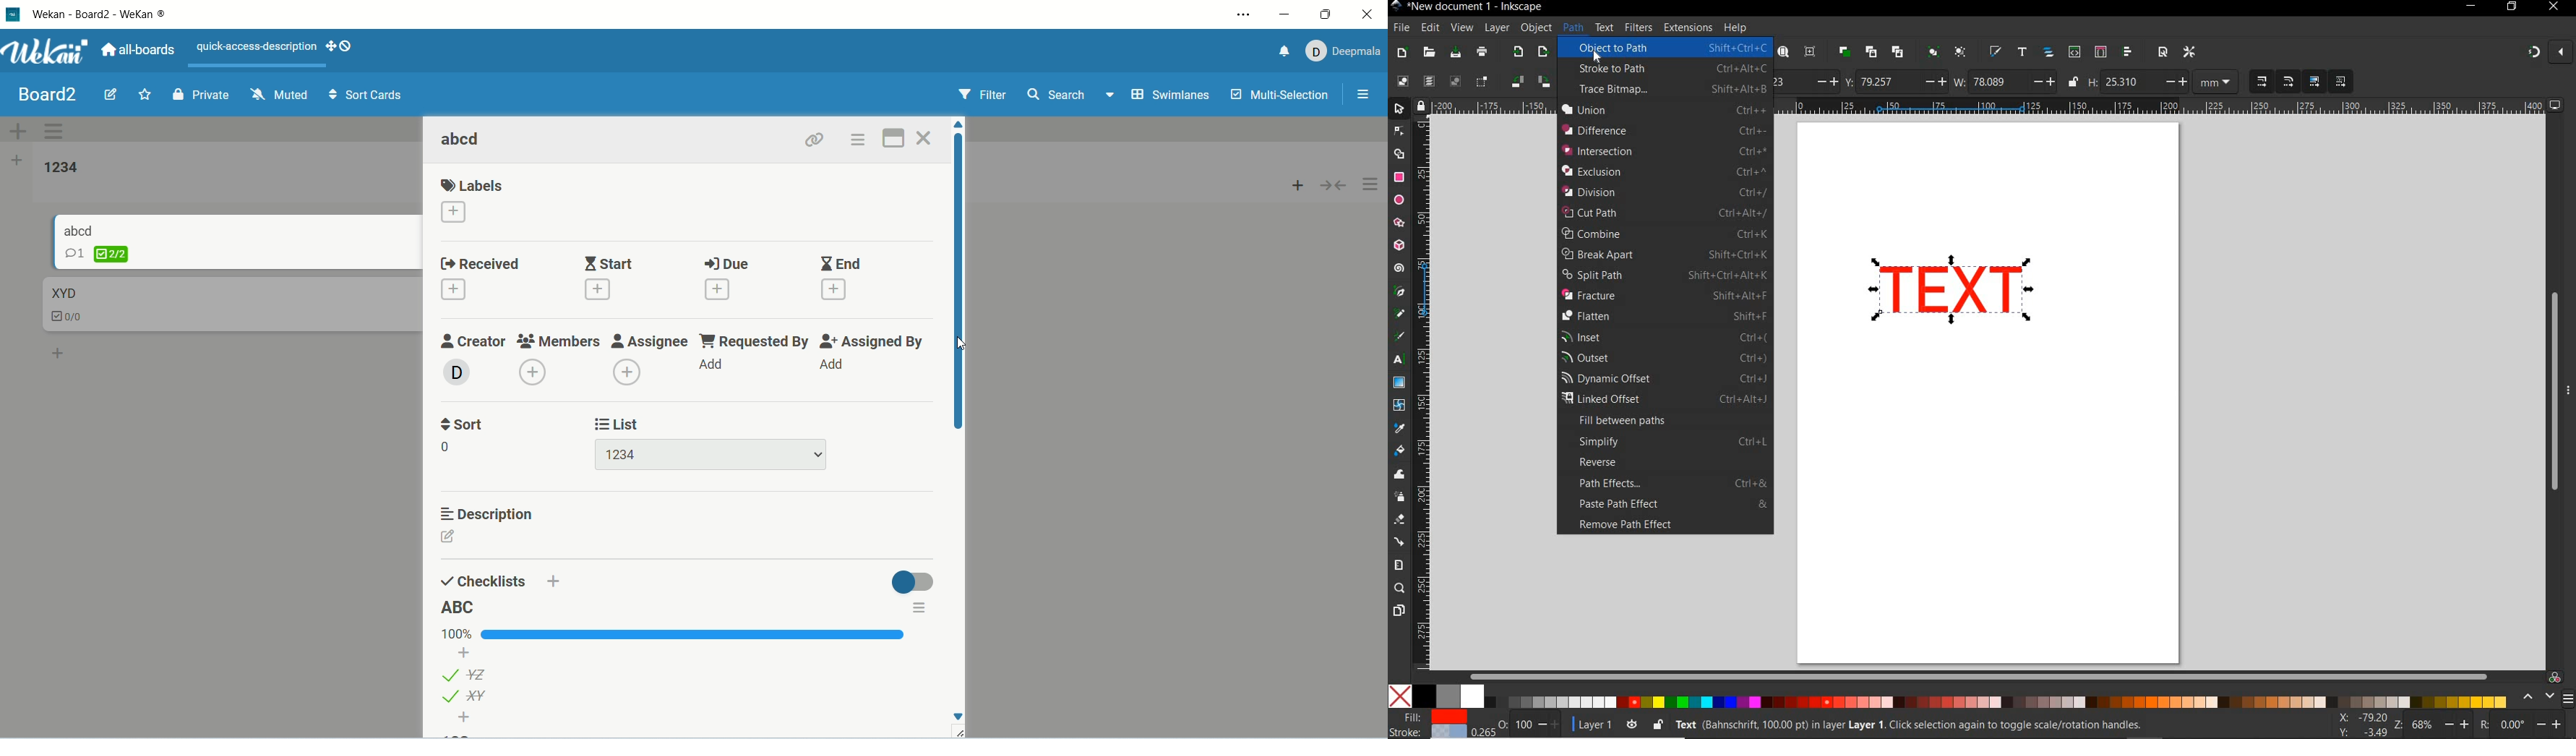 This screenshot has width=2576, height=756. I want to click on add, so click(598, 289).